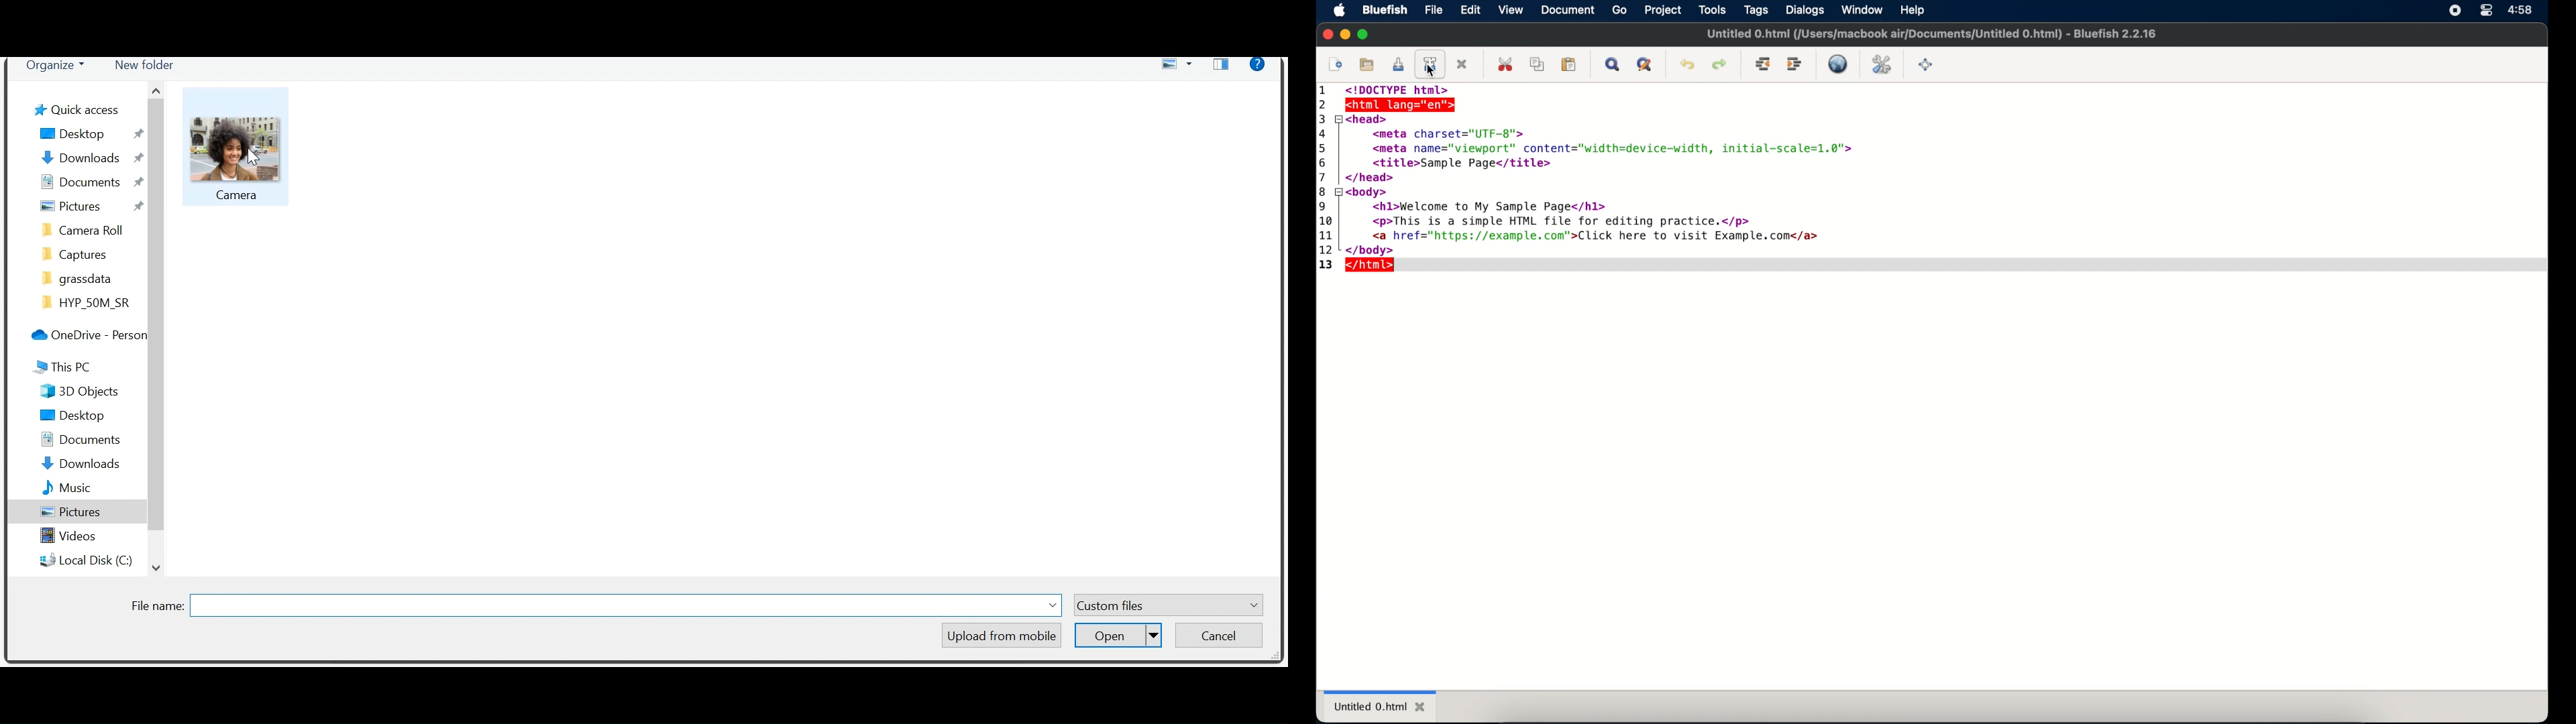 This screenshot has height=728, width=2576. I want to click on Vertical Scrollbar, so click(156, 315).